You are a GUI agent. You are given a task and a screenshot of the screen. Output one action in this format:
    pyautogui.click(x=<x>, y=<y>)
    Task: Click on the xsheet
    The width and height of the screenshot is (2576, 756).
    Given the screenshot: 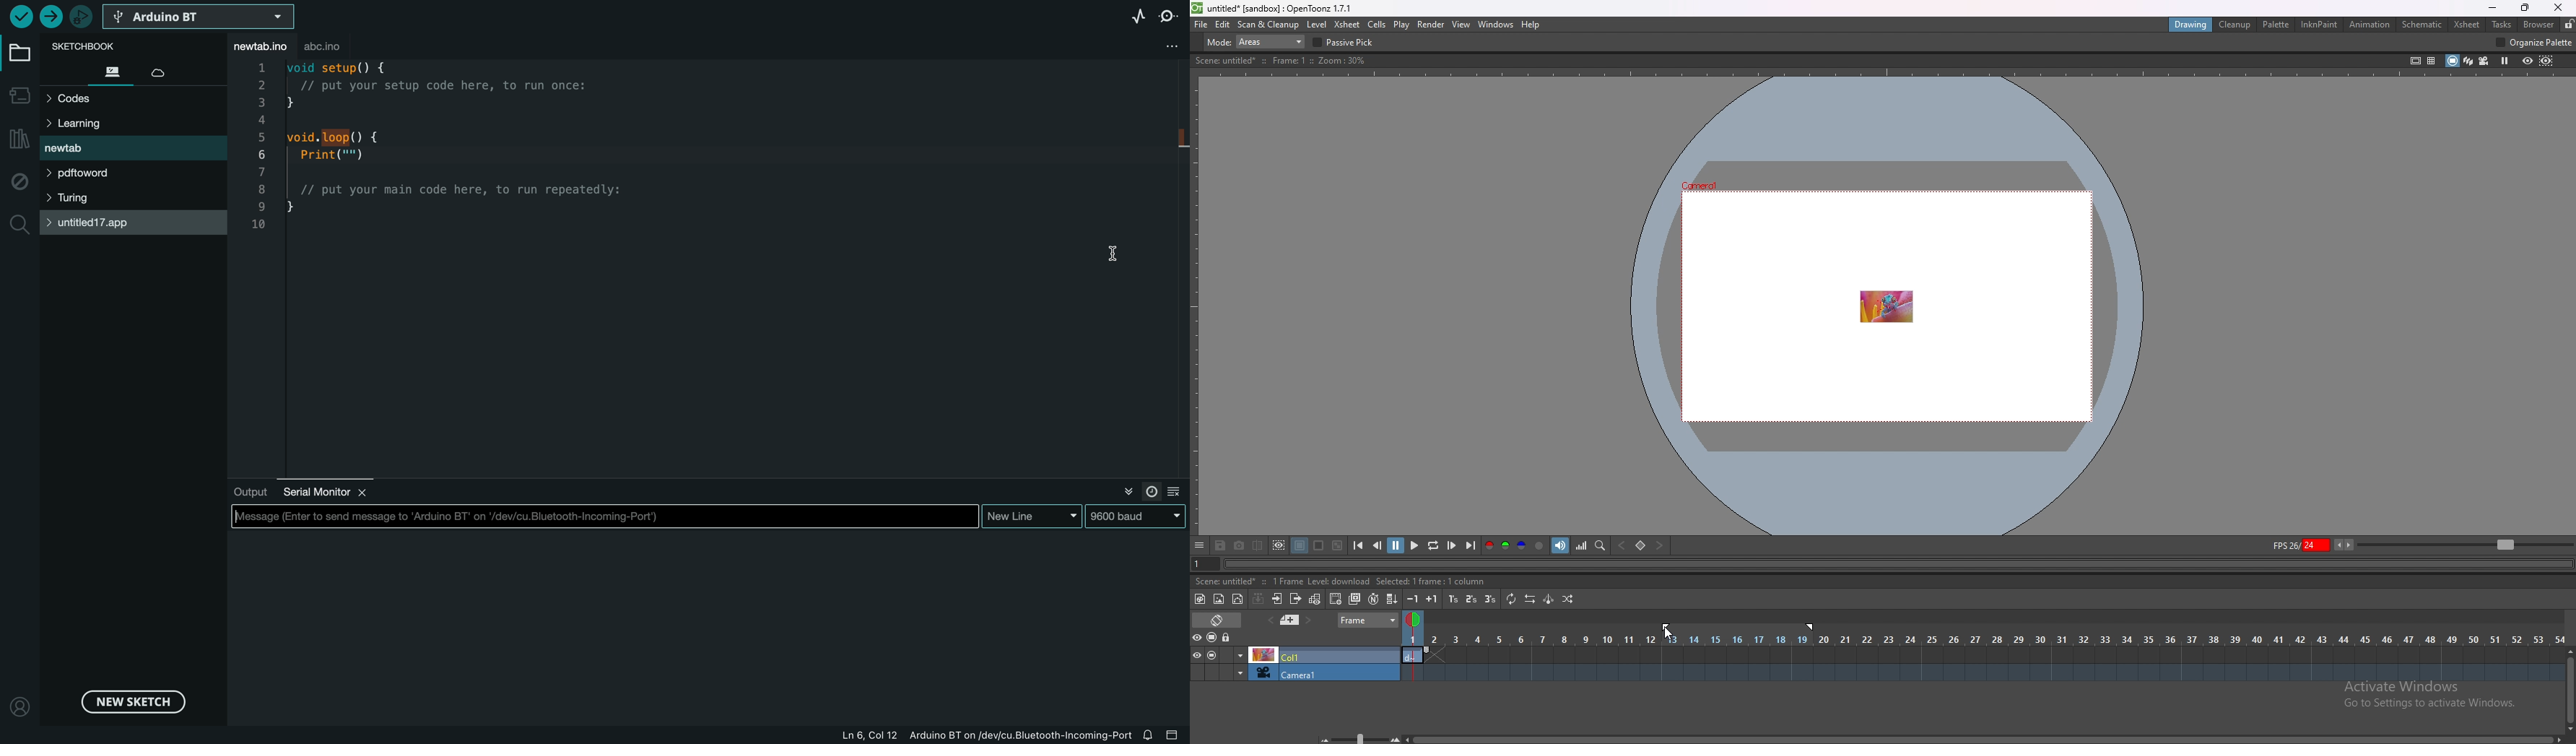 What is the action you would take?
    pyautogui.click(x=2467, y=25)
    